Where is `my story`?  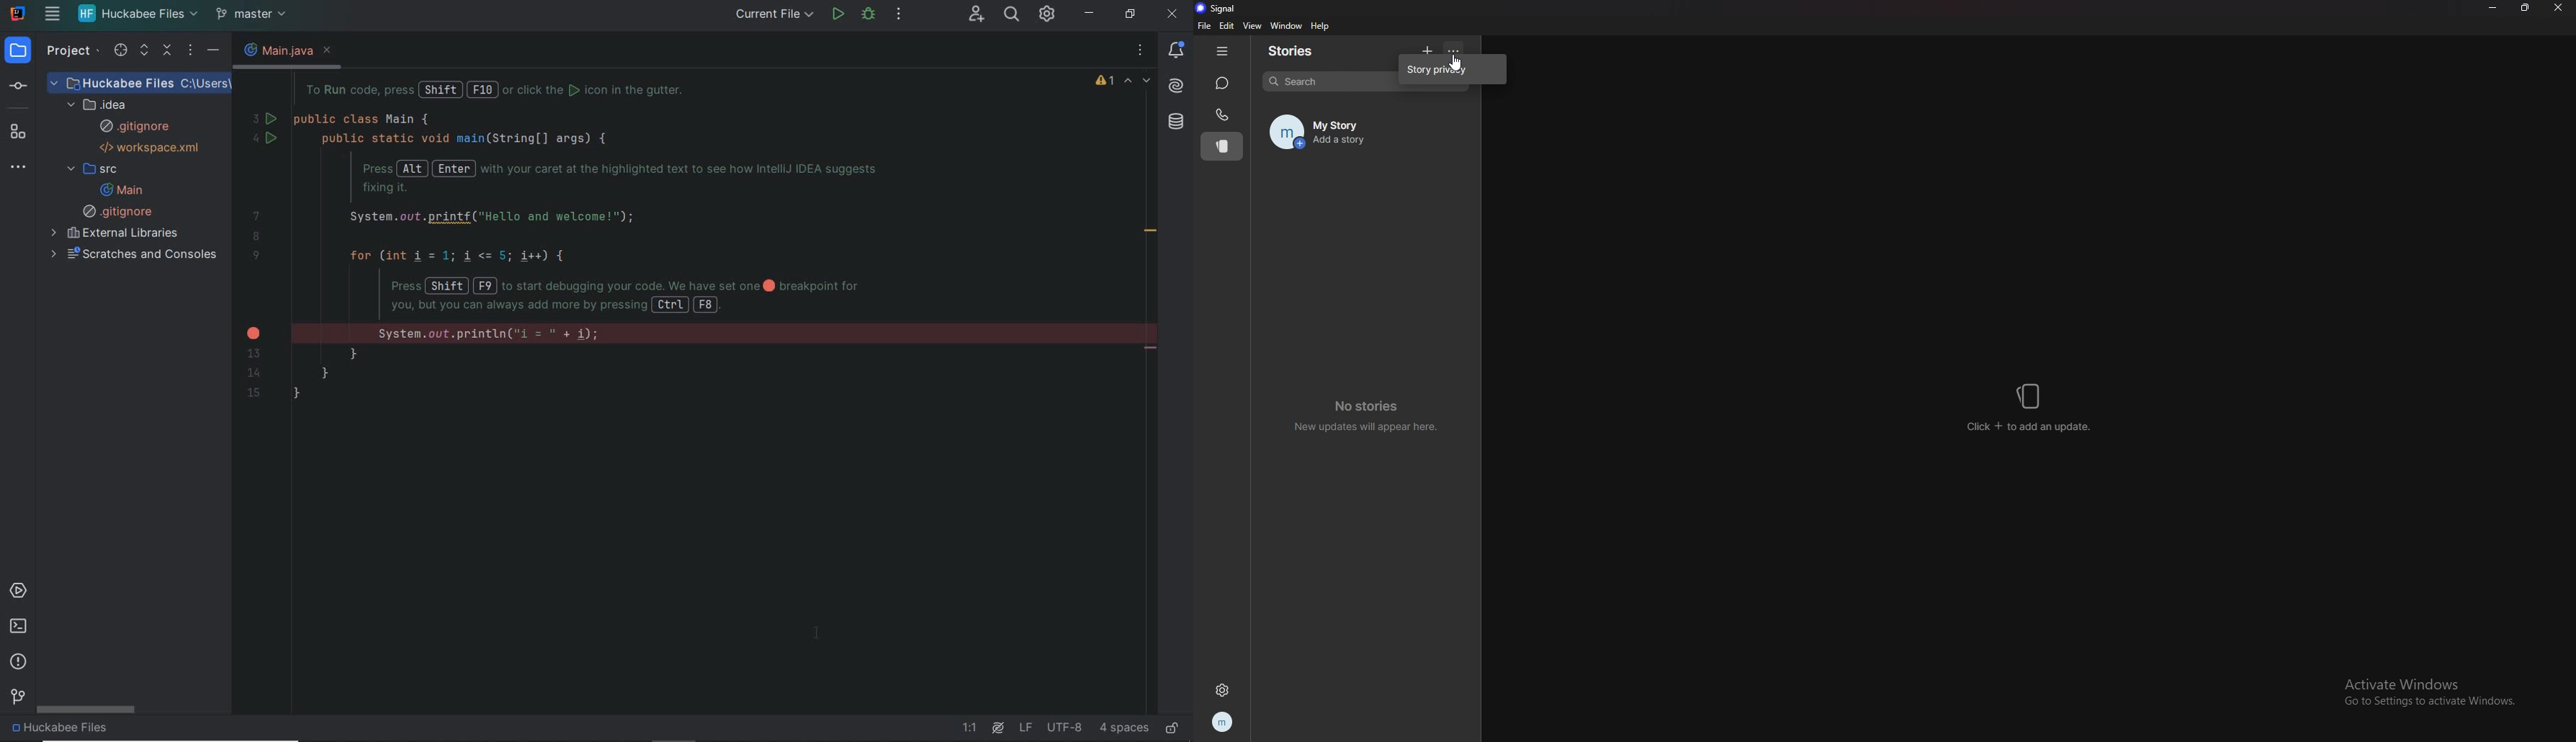 my story is located at coordinates (1365, 133).